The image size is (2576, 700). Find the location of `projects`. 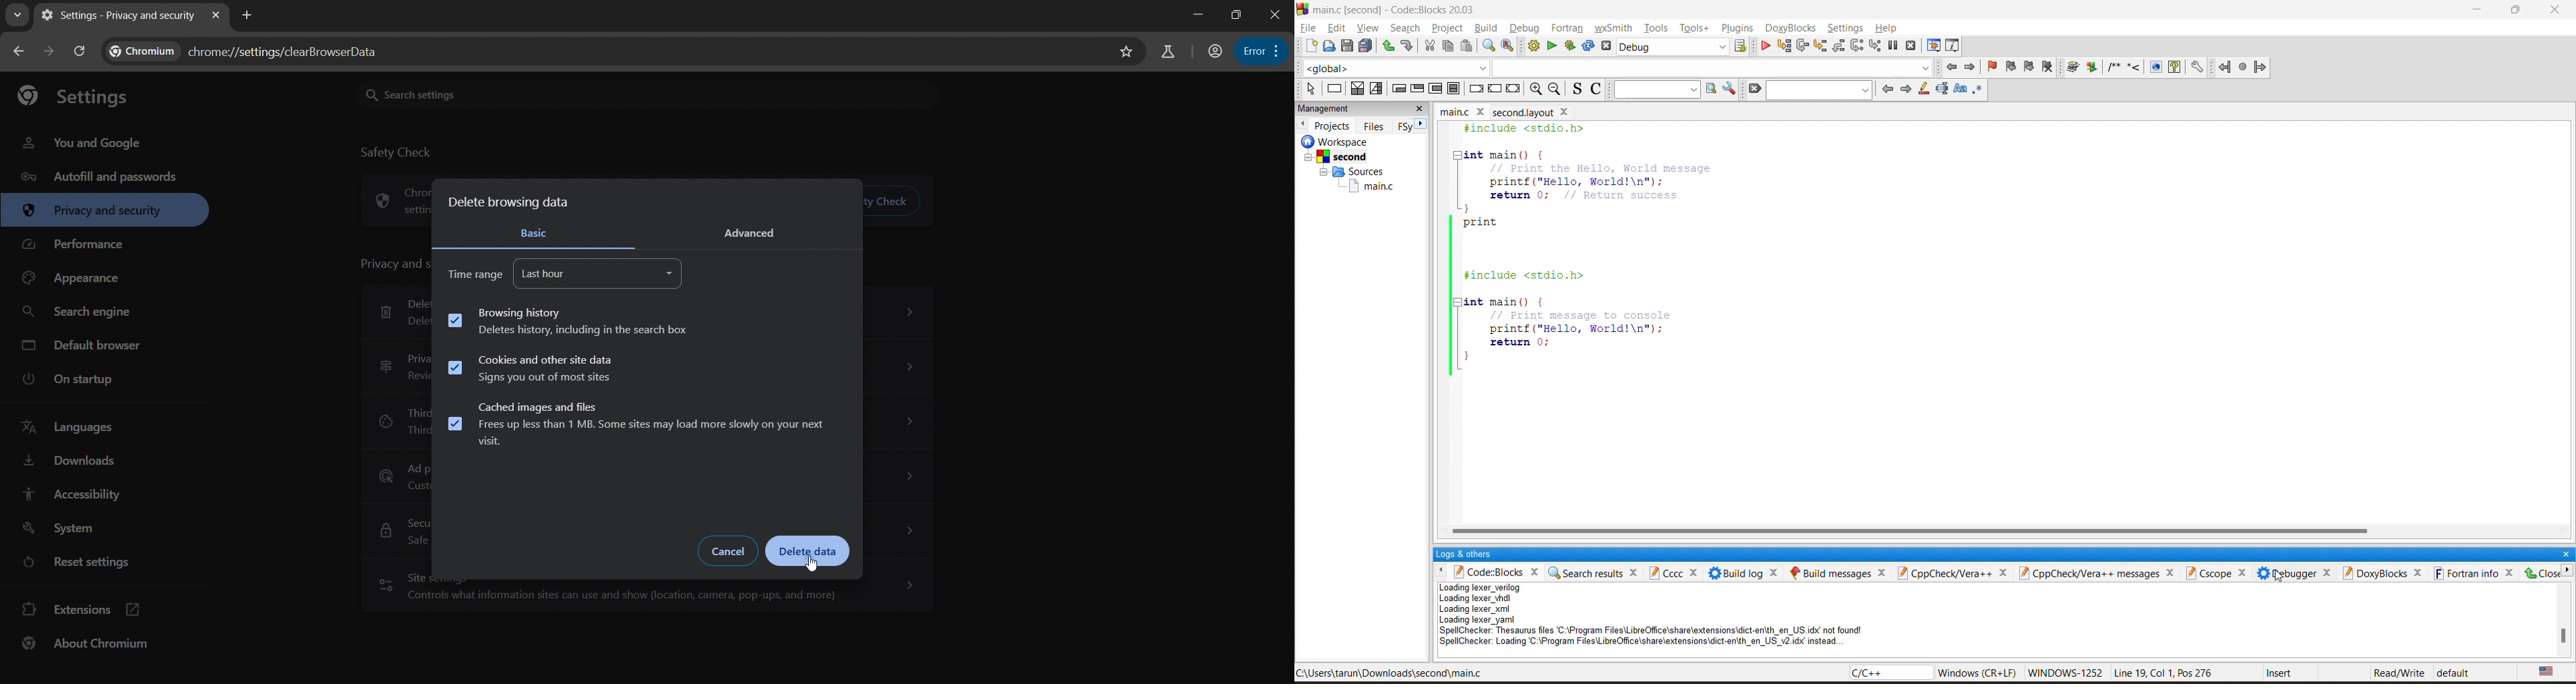

projects is located at coordinates (1334, 125).